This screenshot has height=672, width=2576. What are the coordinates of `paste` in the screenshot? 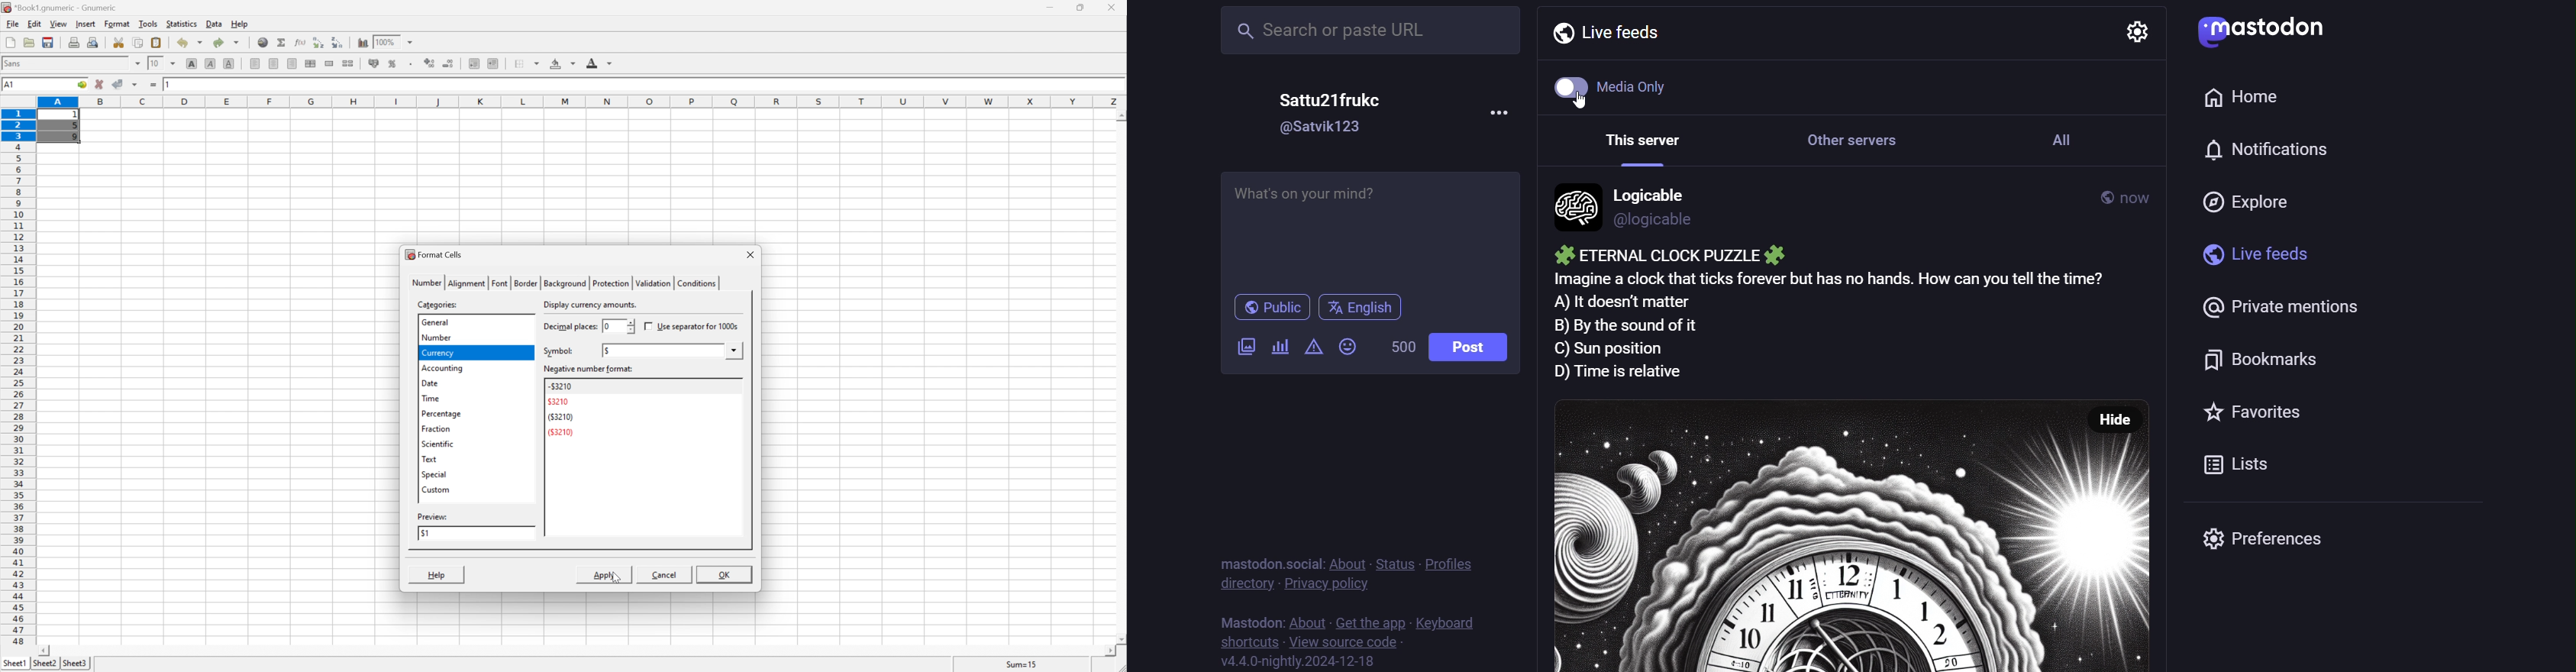 It's located at (158, 42).